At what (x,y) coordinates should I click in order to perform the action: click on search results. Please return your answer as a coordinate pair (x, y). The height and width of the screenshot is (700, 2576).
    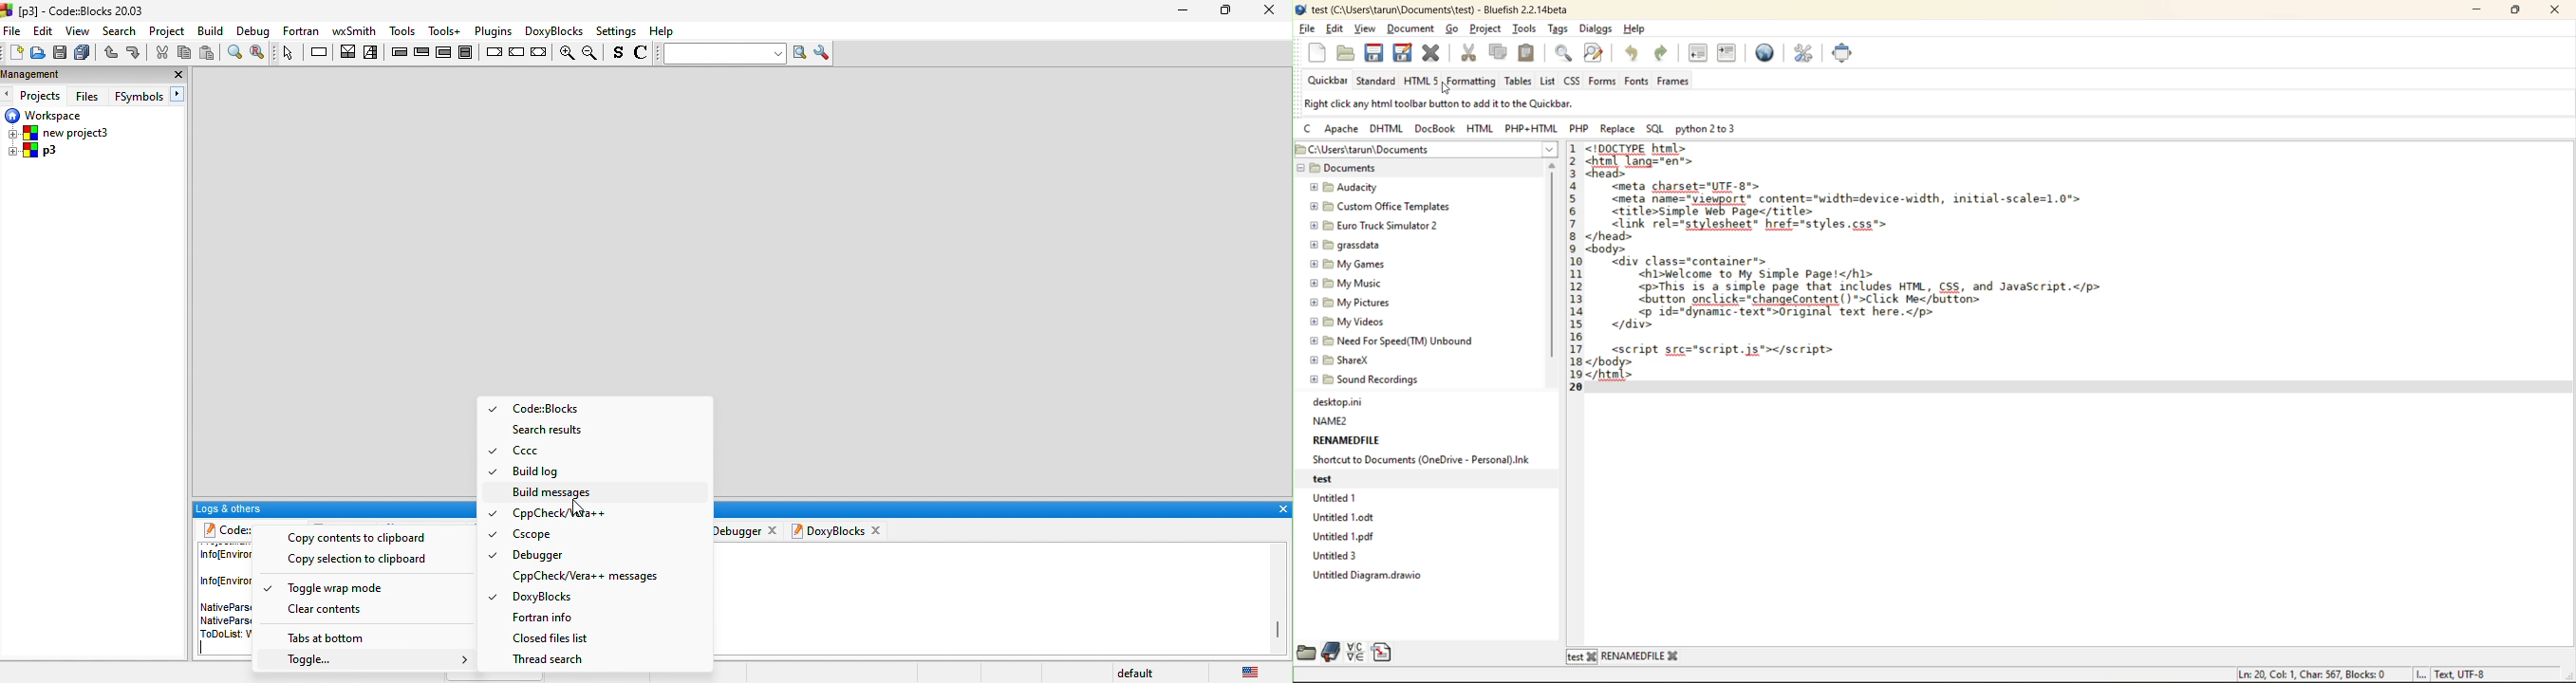
    Looking at the image, I should click on (553, 430).